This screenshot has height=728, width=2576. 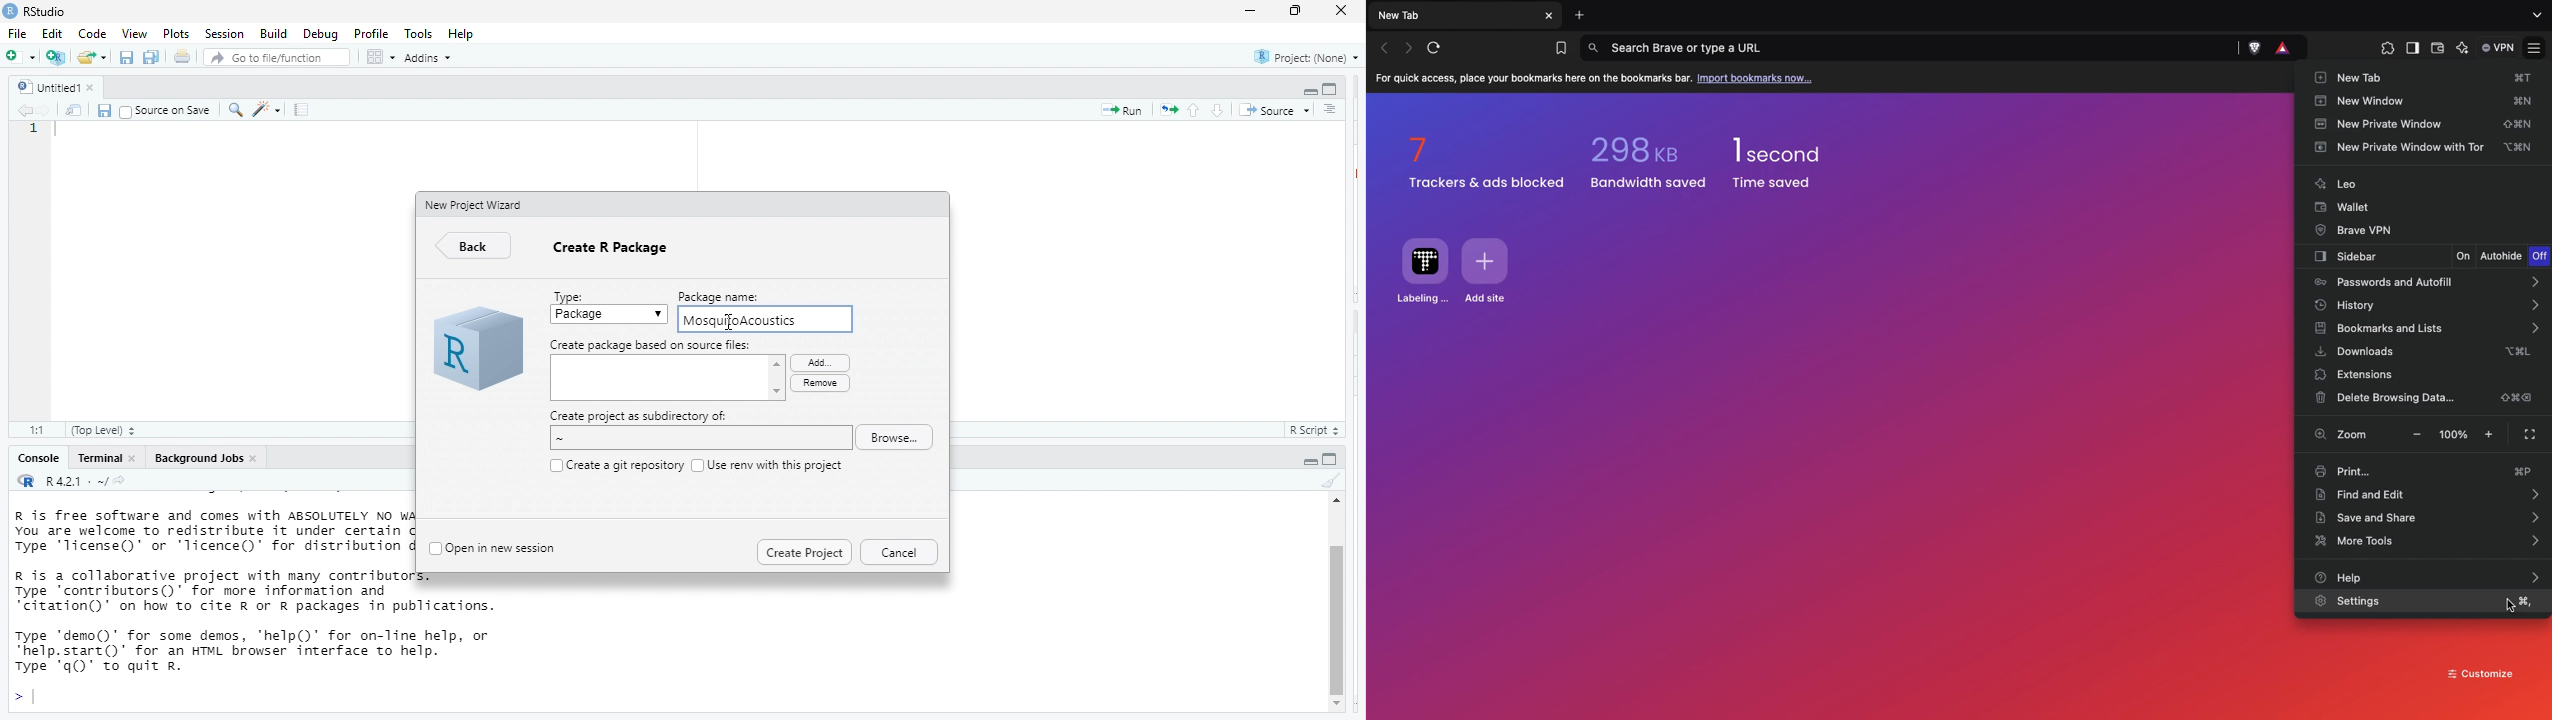 I want to click on checkbox, so click(x=696, y=464).